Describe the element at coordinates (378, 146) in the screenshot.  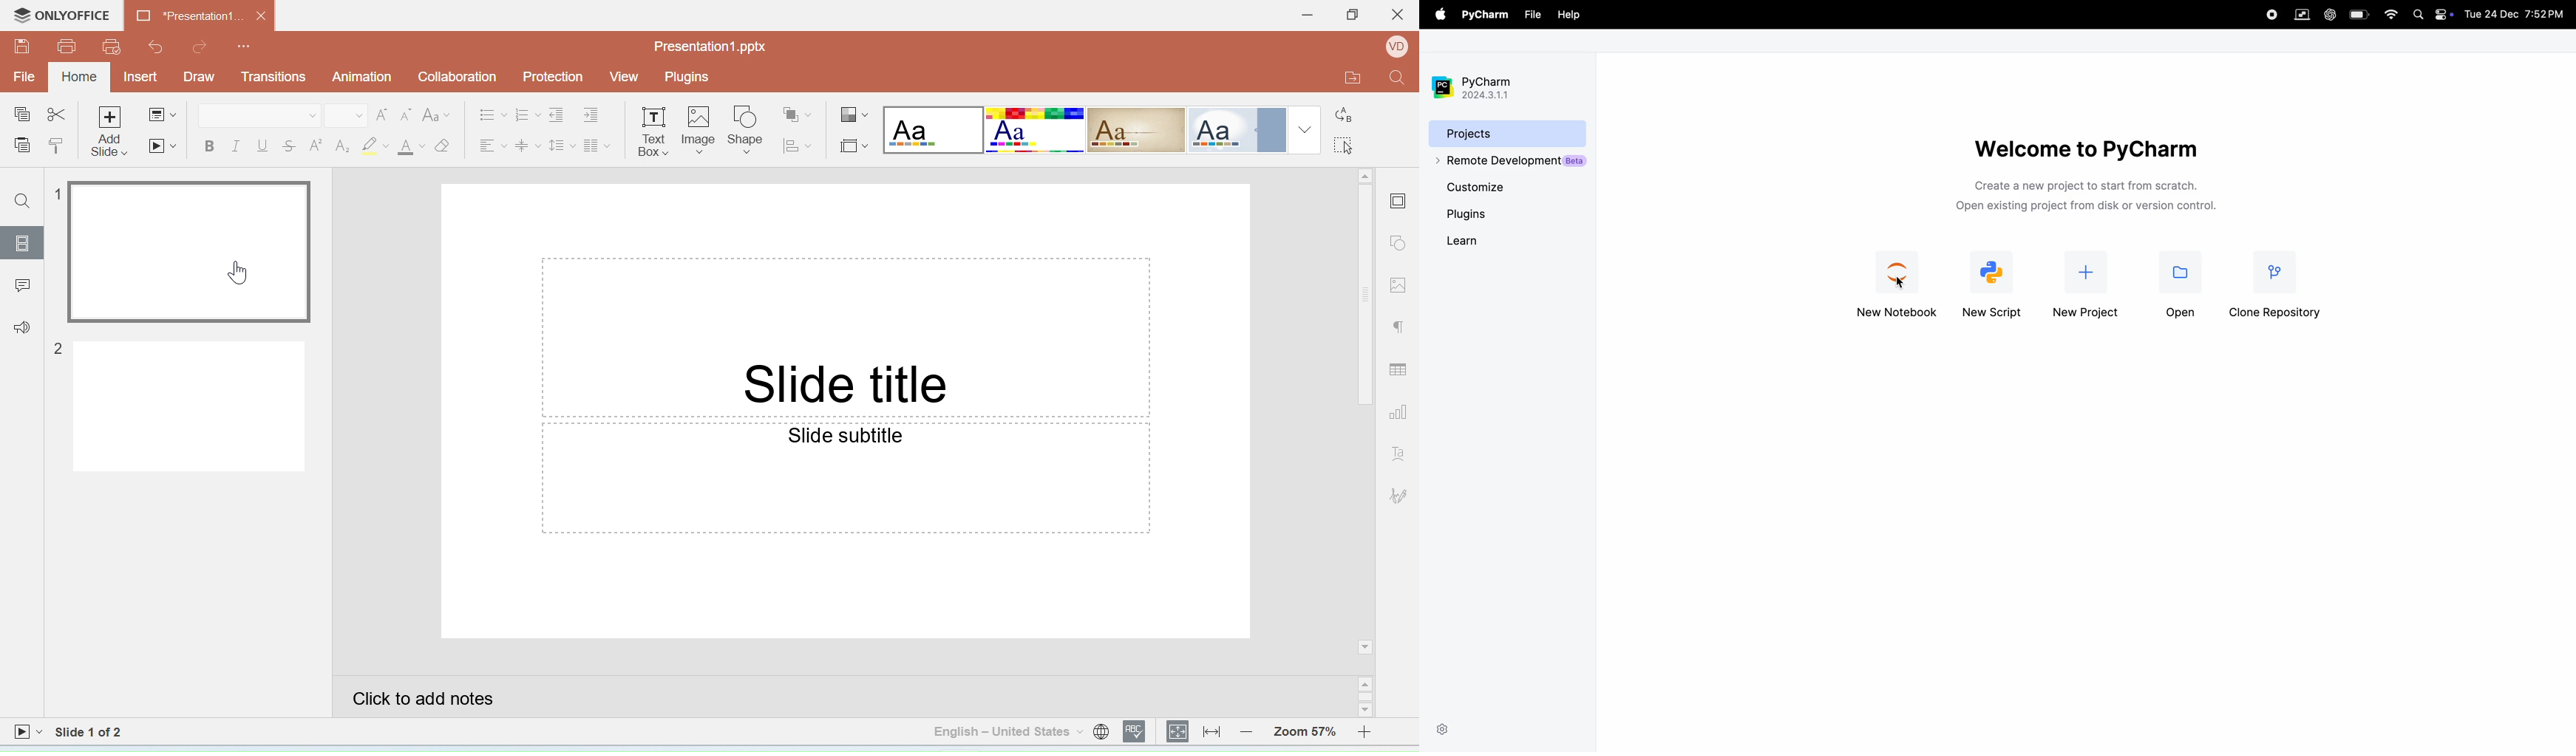
I see `Highlight color` at that location.